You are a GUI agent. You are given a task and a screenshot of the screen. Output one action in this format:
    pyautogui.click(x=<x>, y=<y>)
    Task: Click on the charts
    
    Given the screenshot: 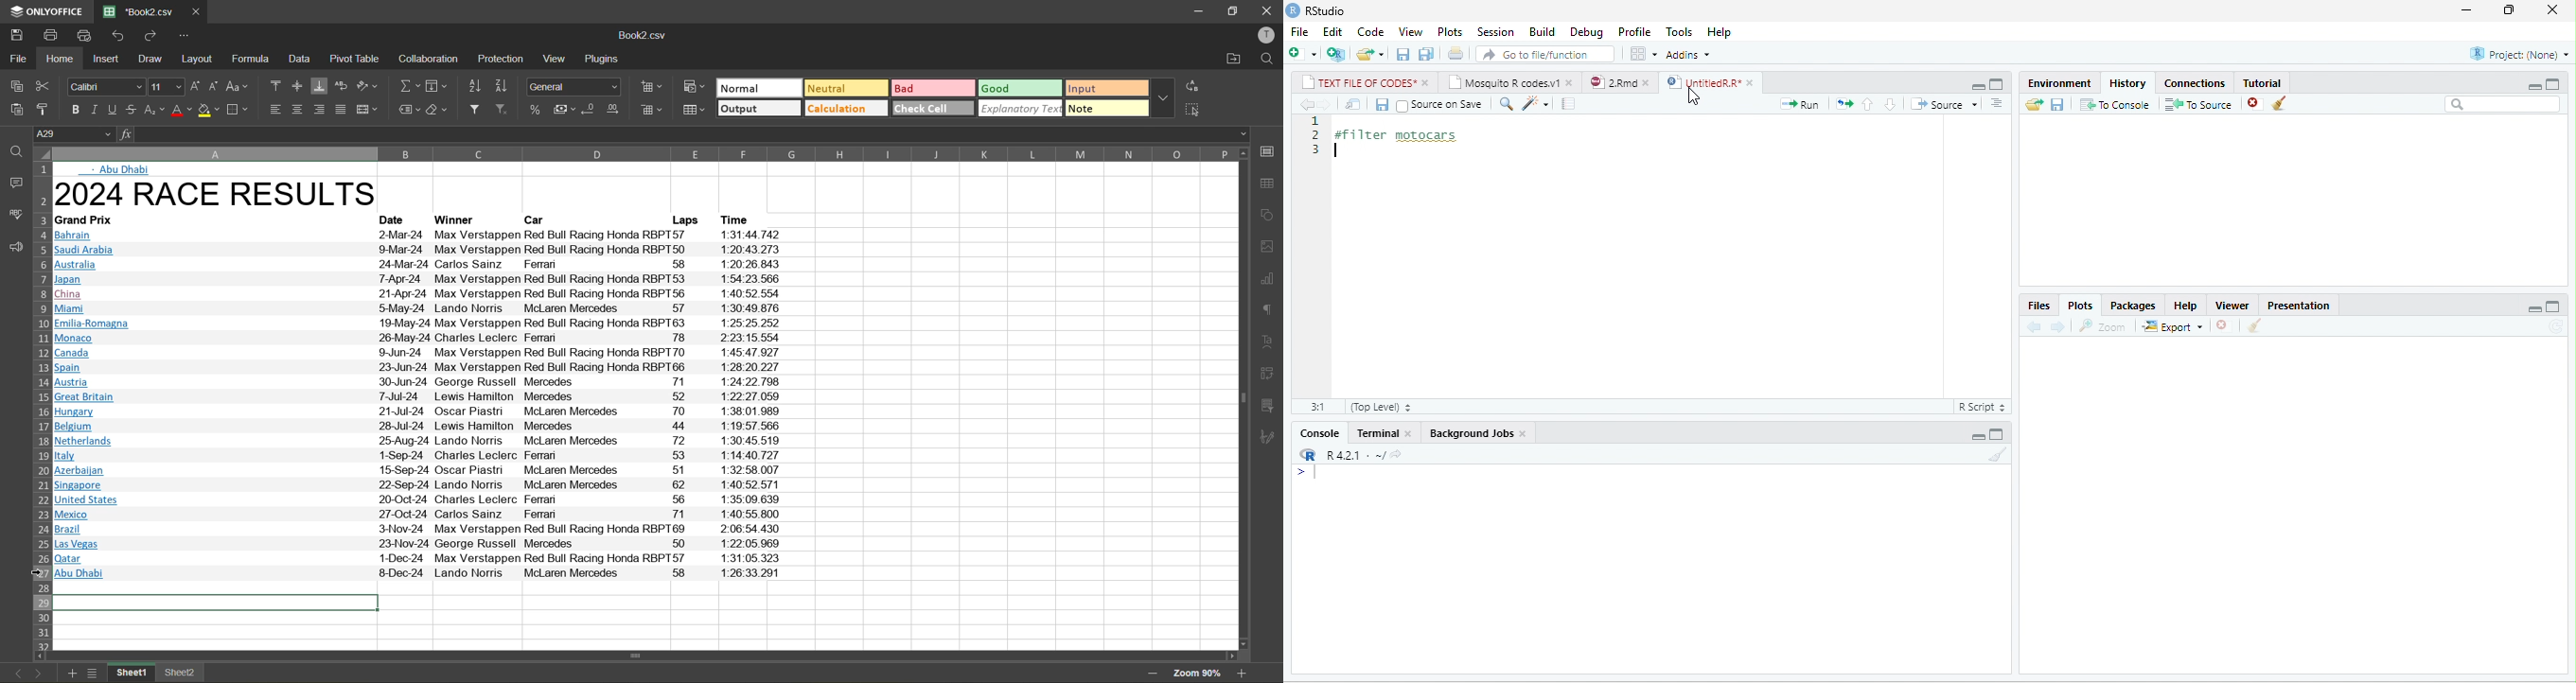 What is the action you would take?
    pyautogui.click(x=1268, y=279)
    